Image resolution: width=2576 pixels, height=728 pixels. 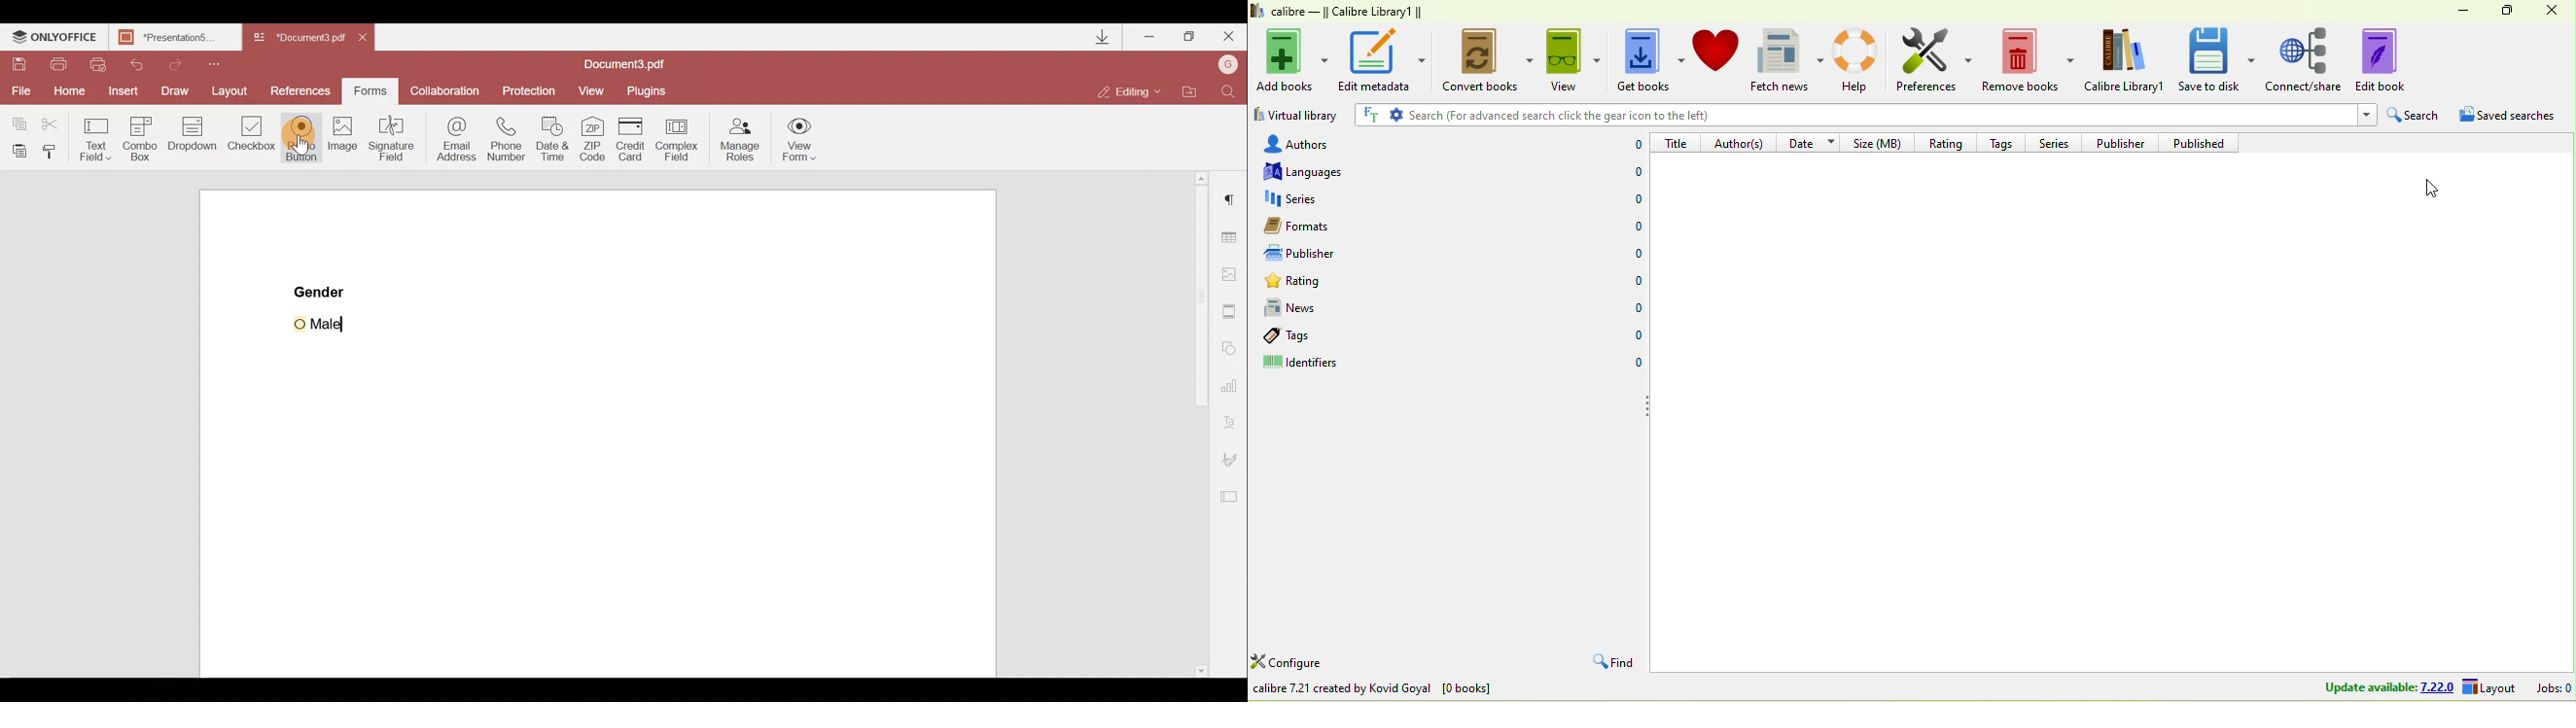 What do you see at coordinates (1196, 90) in the screenshot?
I see `Open file location` at bounding box center [1196, 90].